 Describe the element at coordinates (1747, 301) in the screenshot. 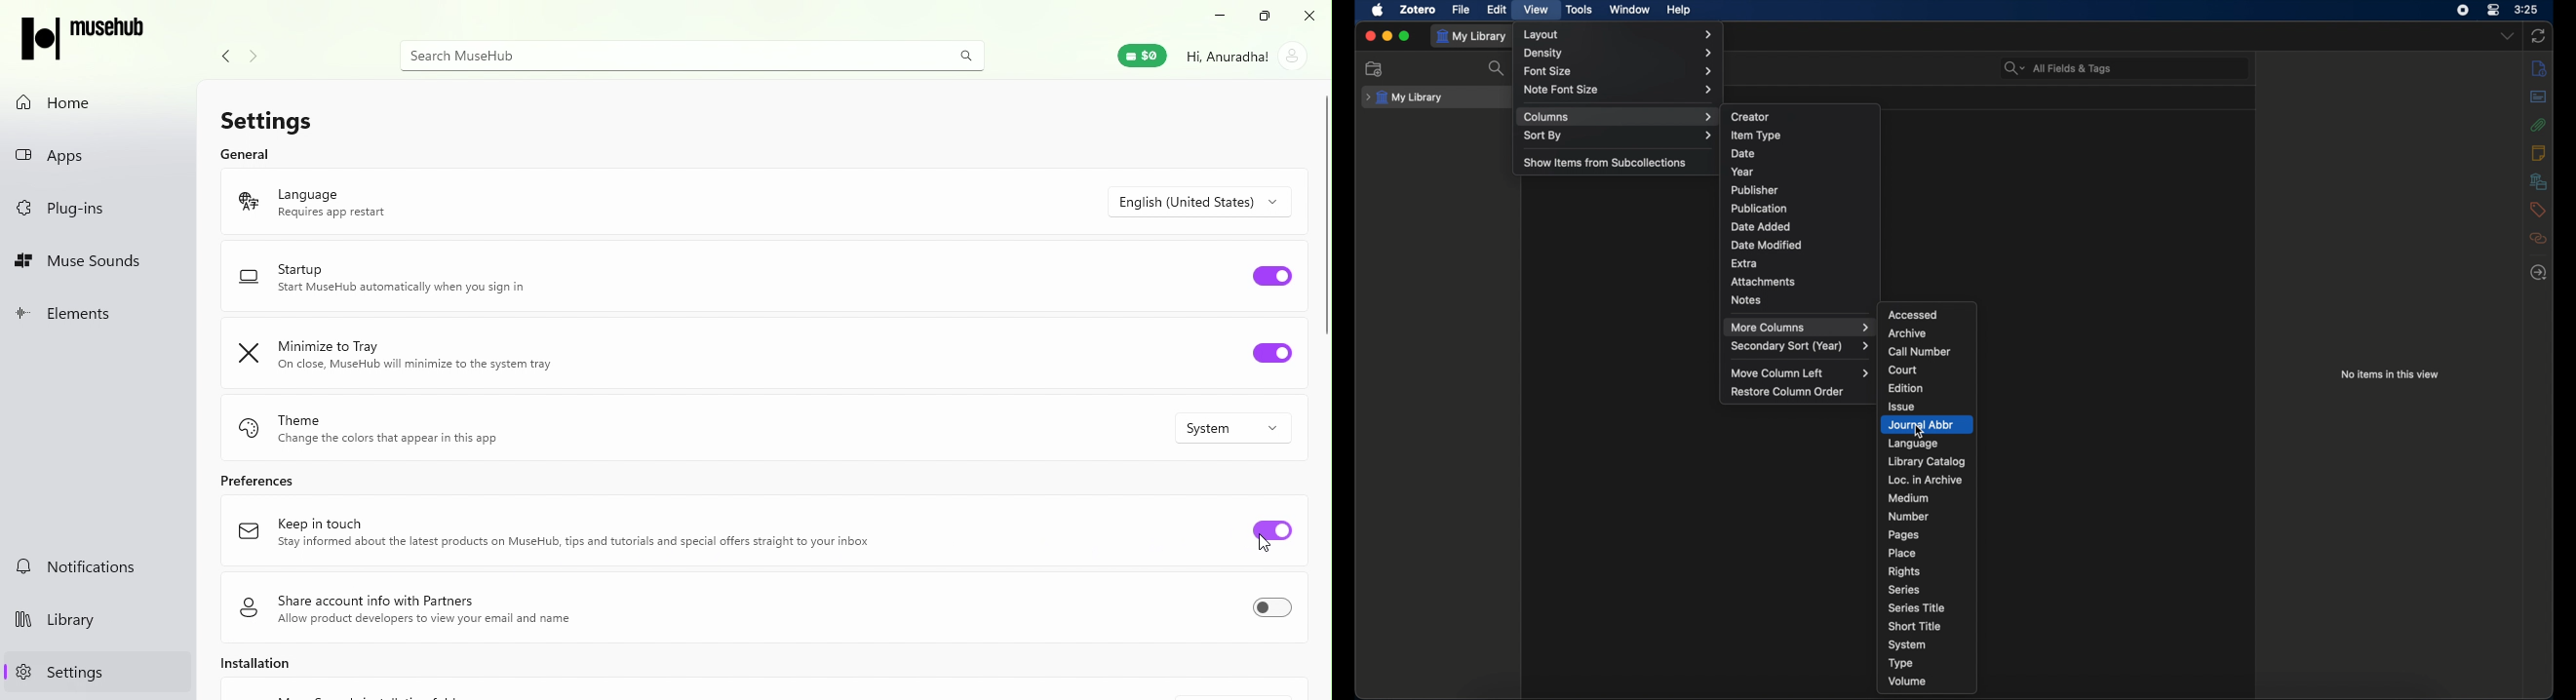

I see `notes` at that location.